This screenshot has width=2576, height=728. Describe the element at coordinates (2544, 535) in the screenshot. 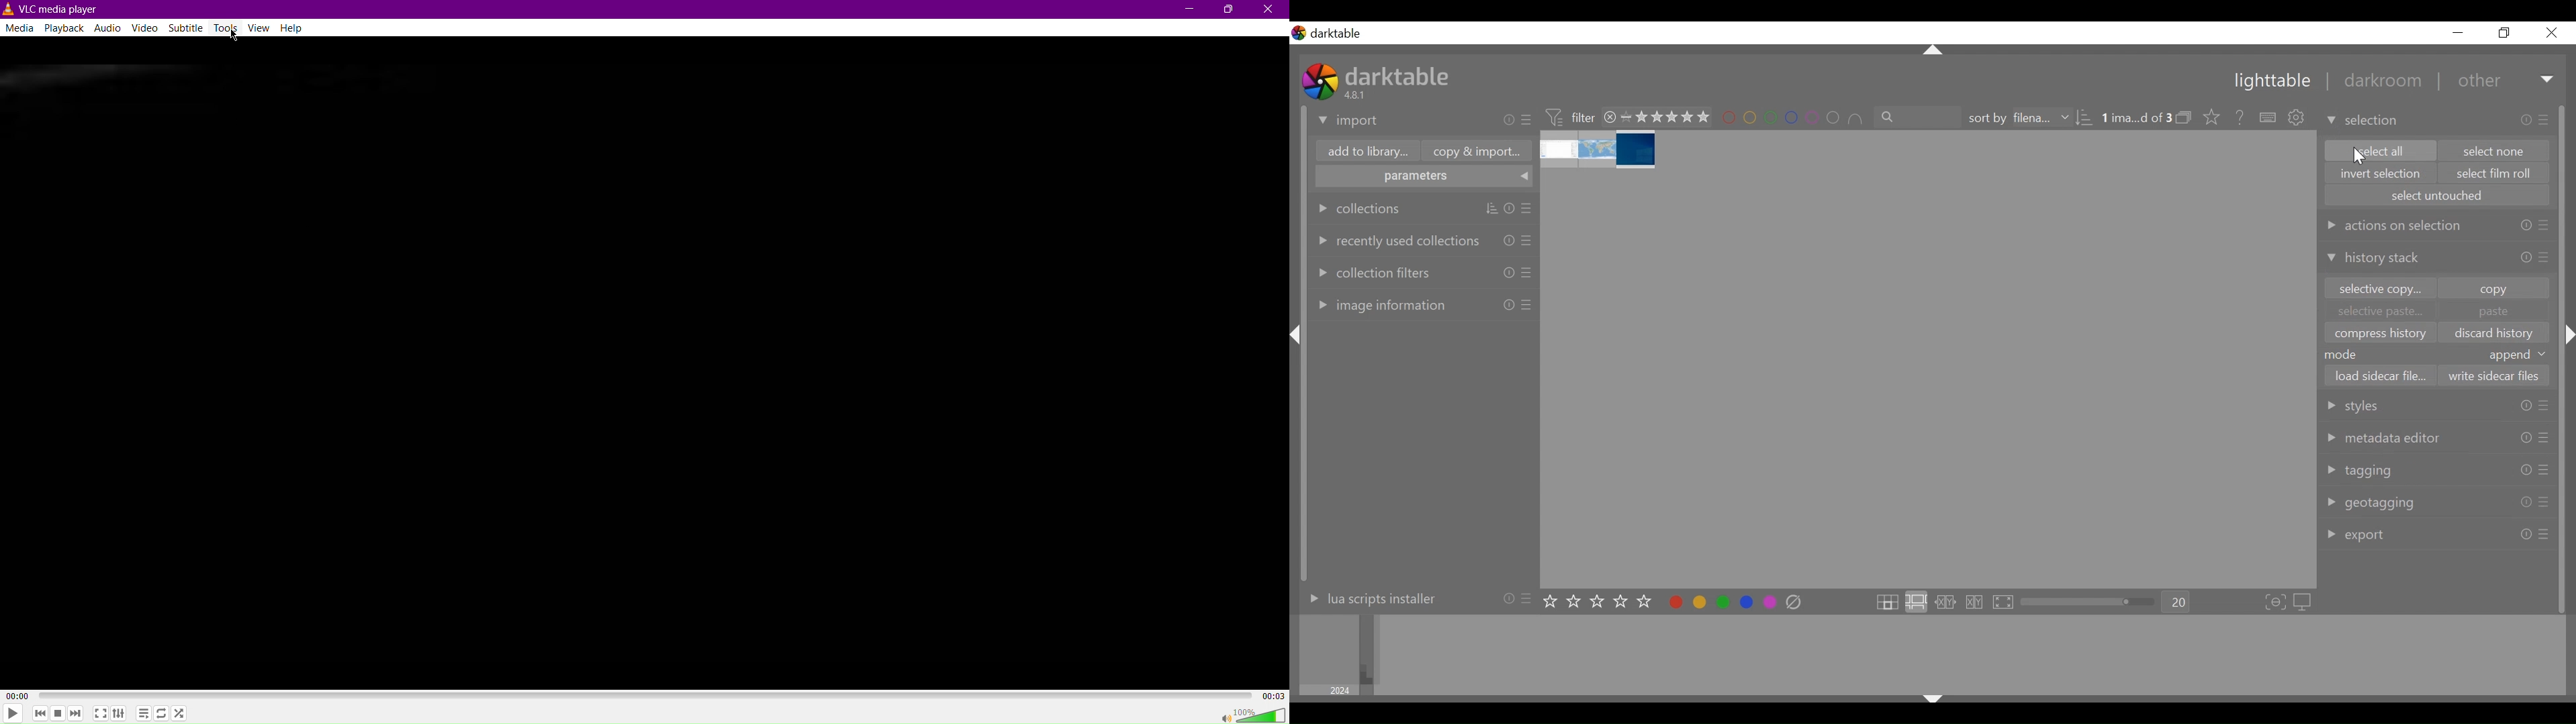

I see `presets` at that location.